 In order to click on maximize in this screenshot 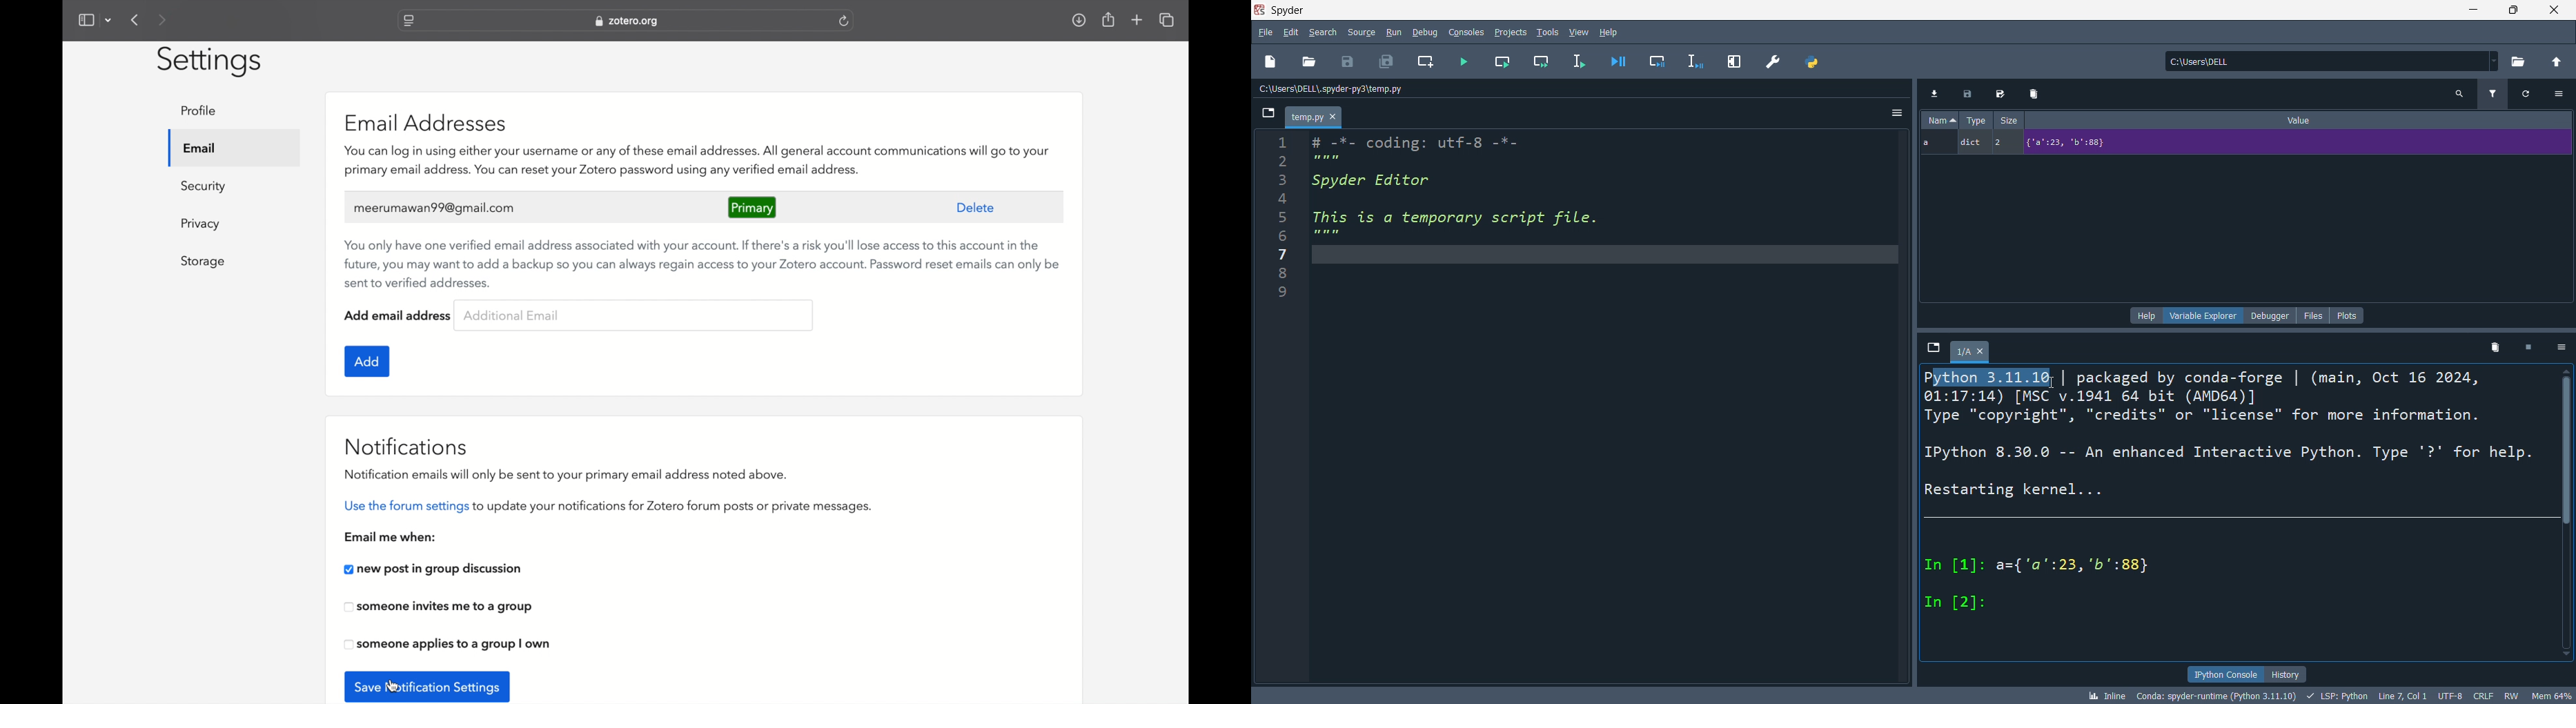, I will do `click(2507, 11)`.